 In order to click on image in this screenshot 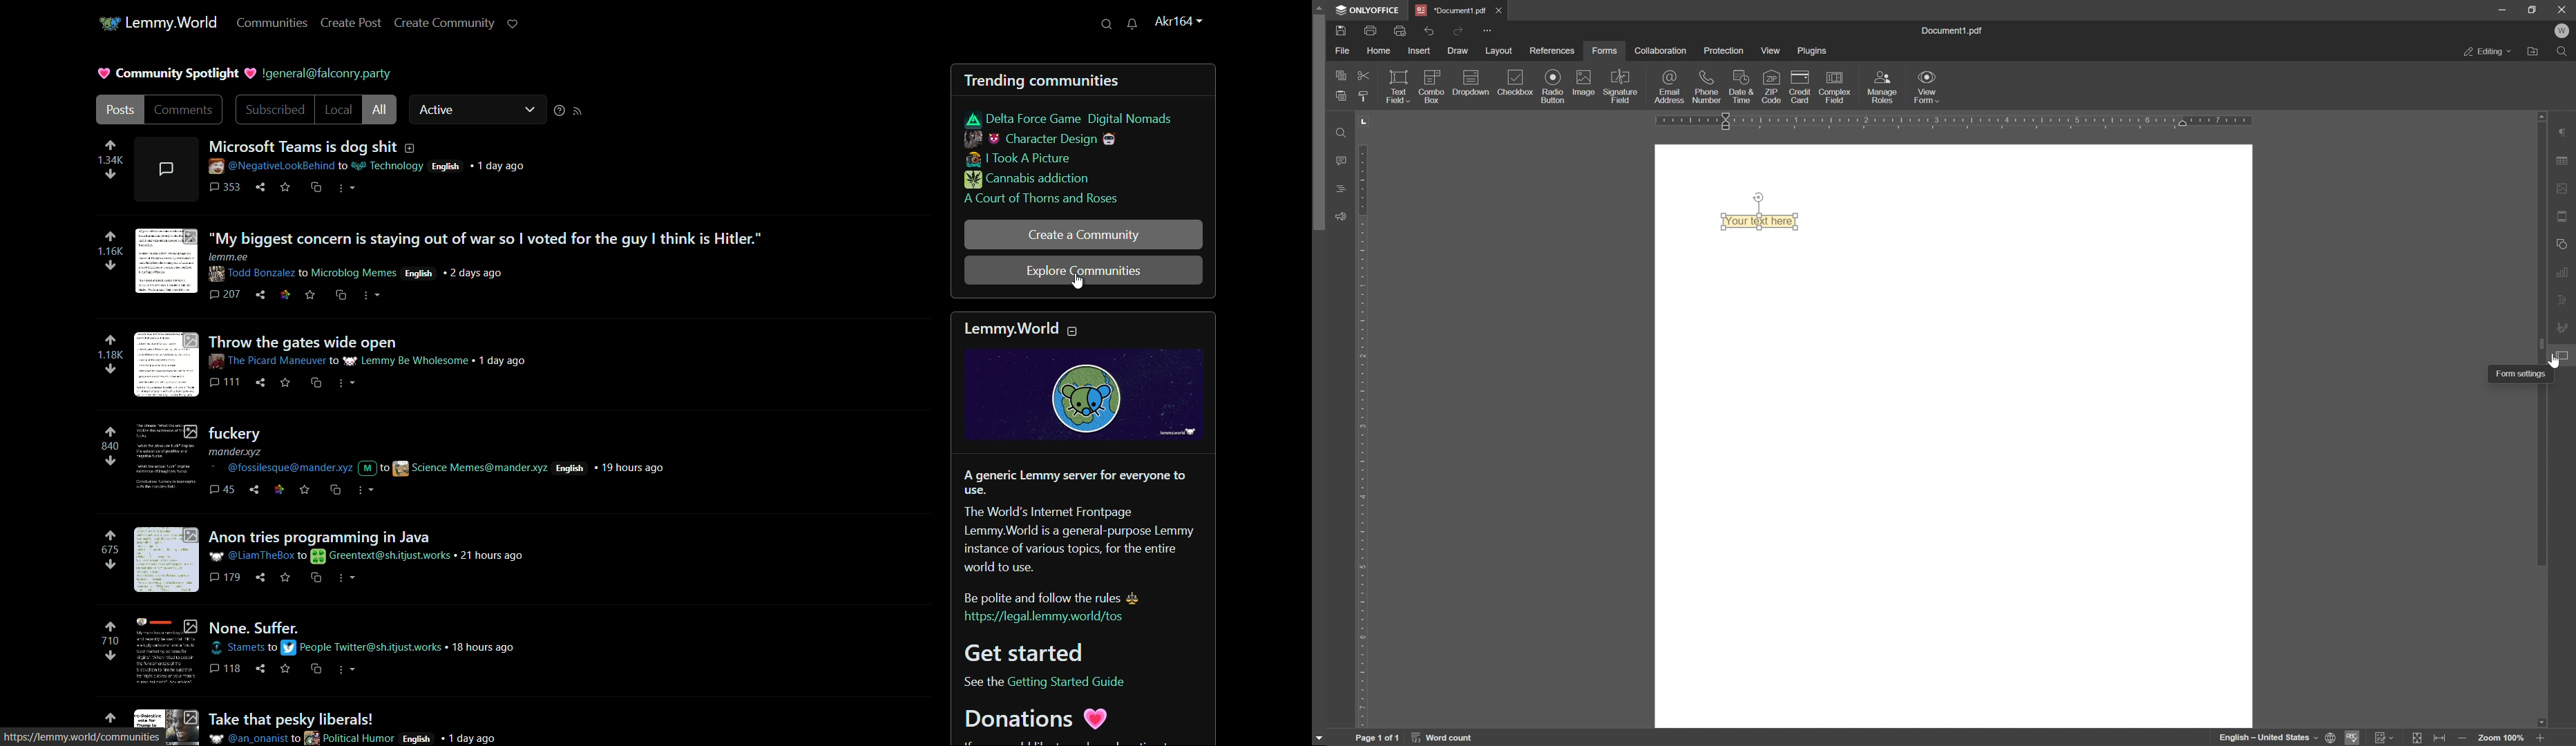, I will do `click(169, 649)`.